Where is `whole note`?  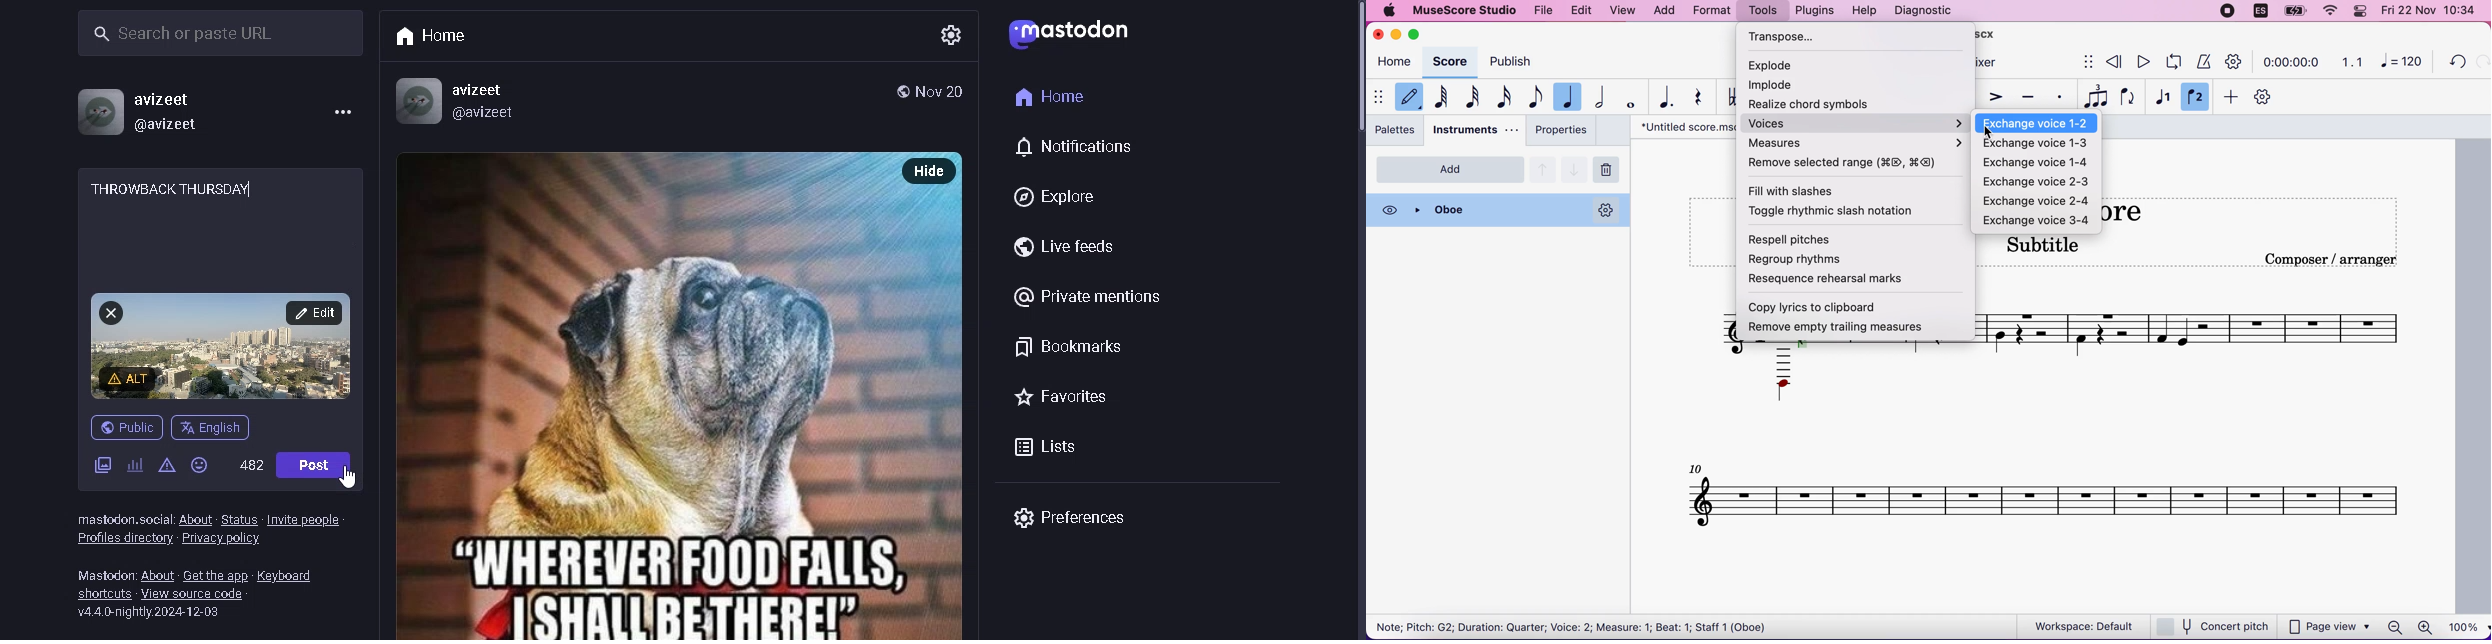
whole note is located at coordinates (1631, 96).